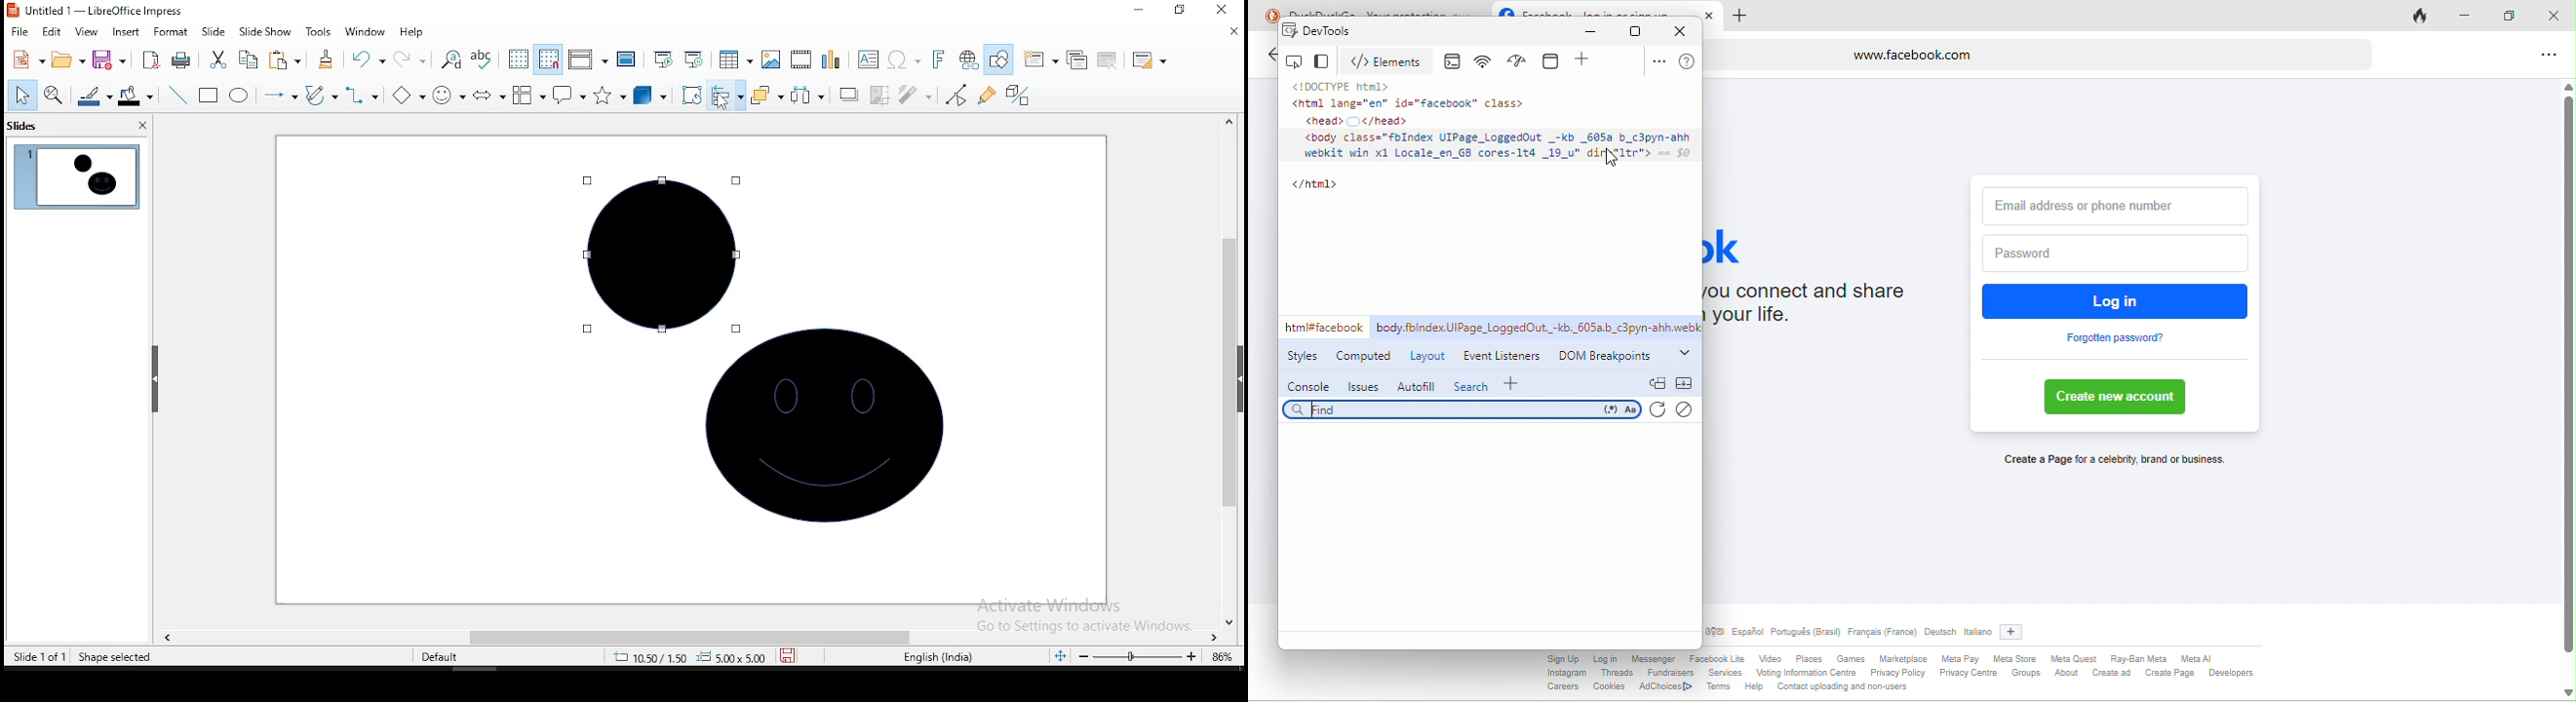  Describe the element at coordinates (1267, 14) in the screenshot. I see `duckduckgo logo` at that location.